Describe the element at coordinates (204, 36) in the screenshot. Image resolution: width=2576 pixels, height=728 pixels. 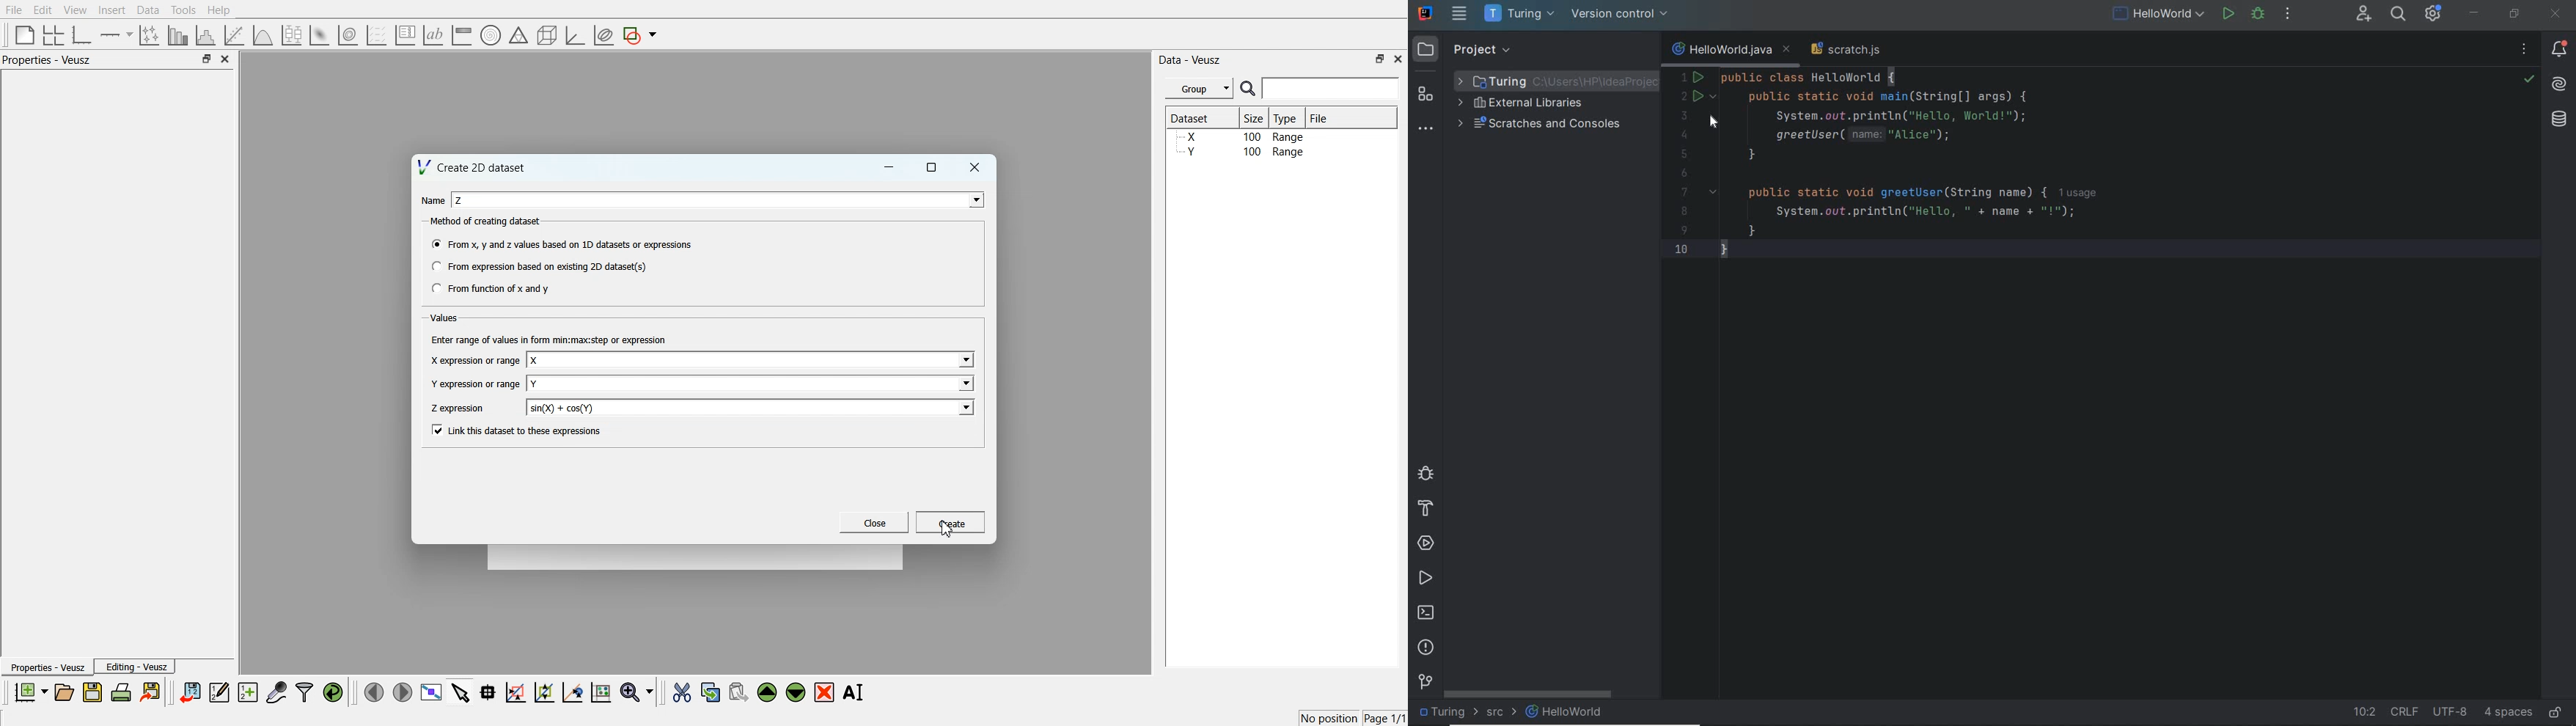
I see `Histogram of dataset` at that location.